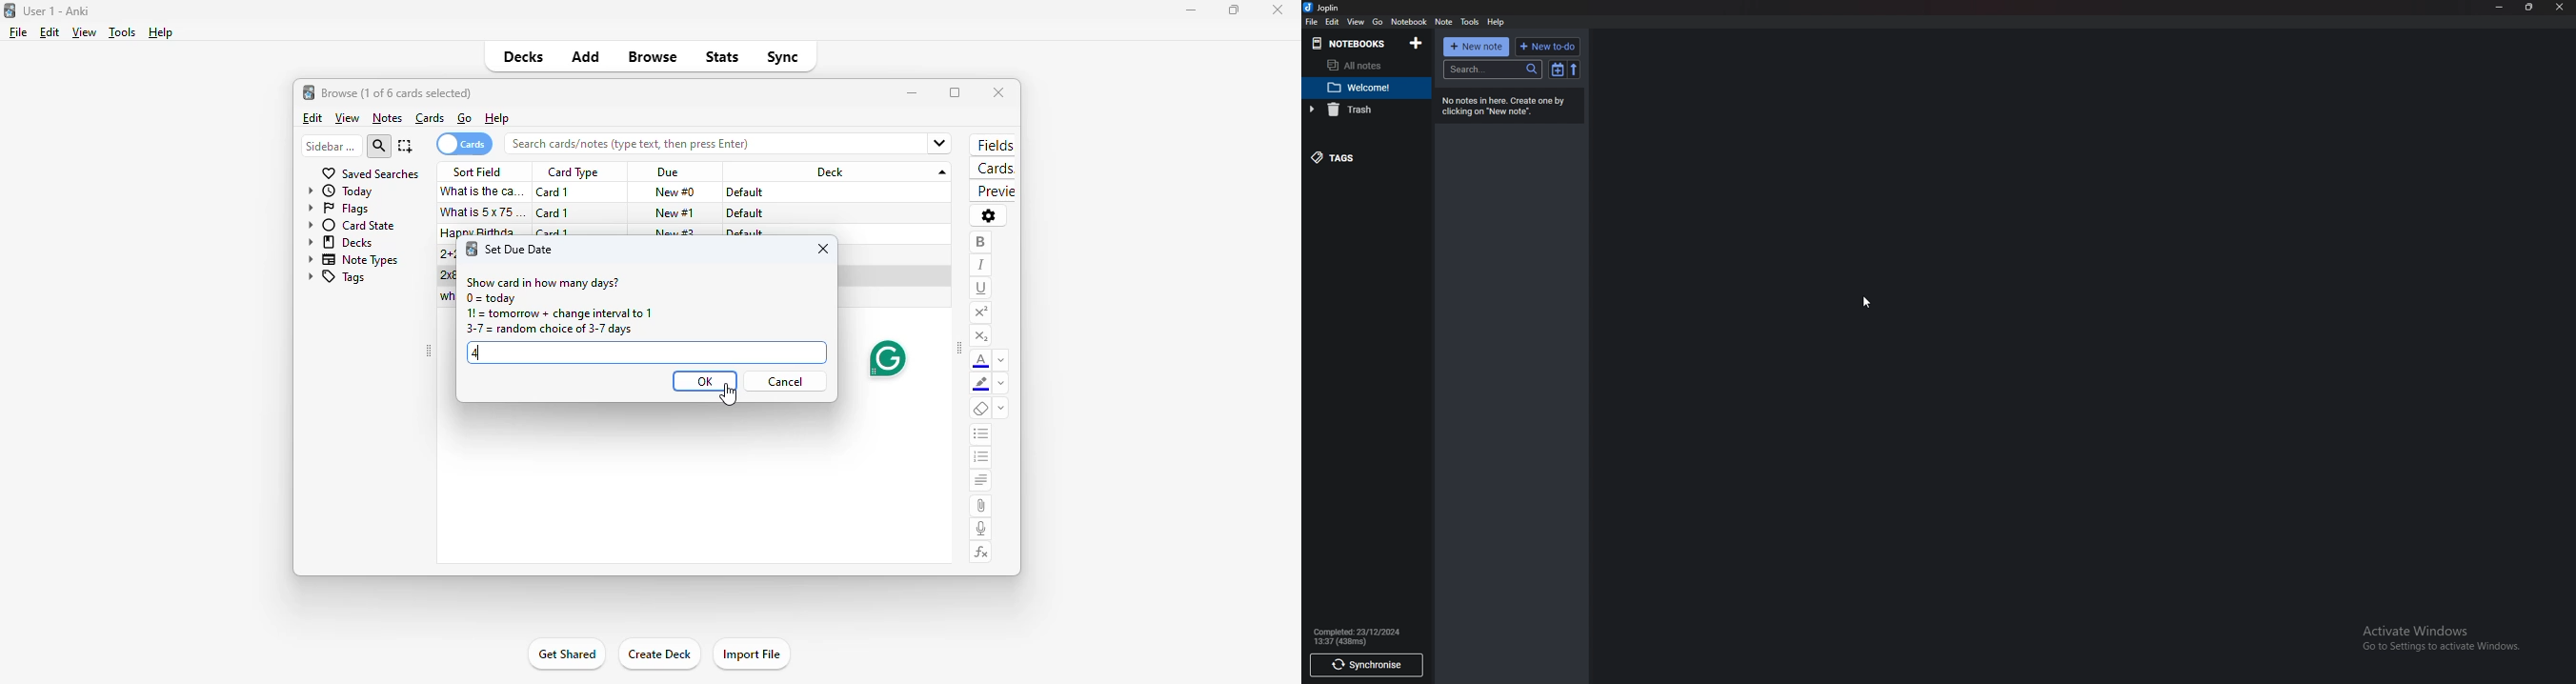  I want to click on saved searches, so click(370, 173).